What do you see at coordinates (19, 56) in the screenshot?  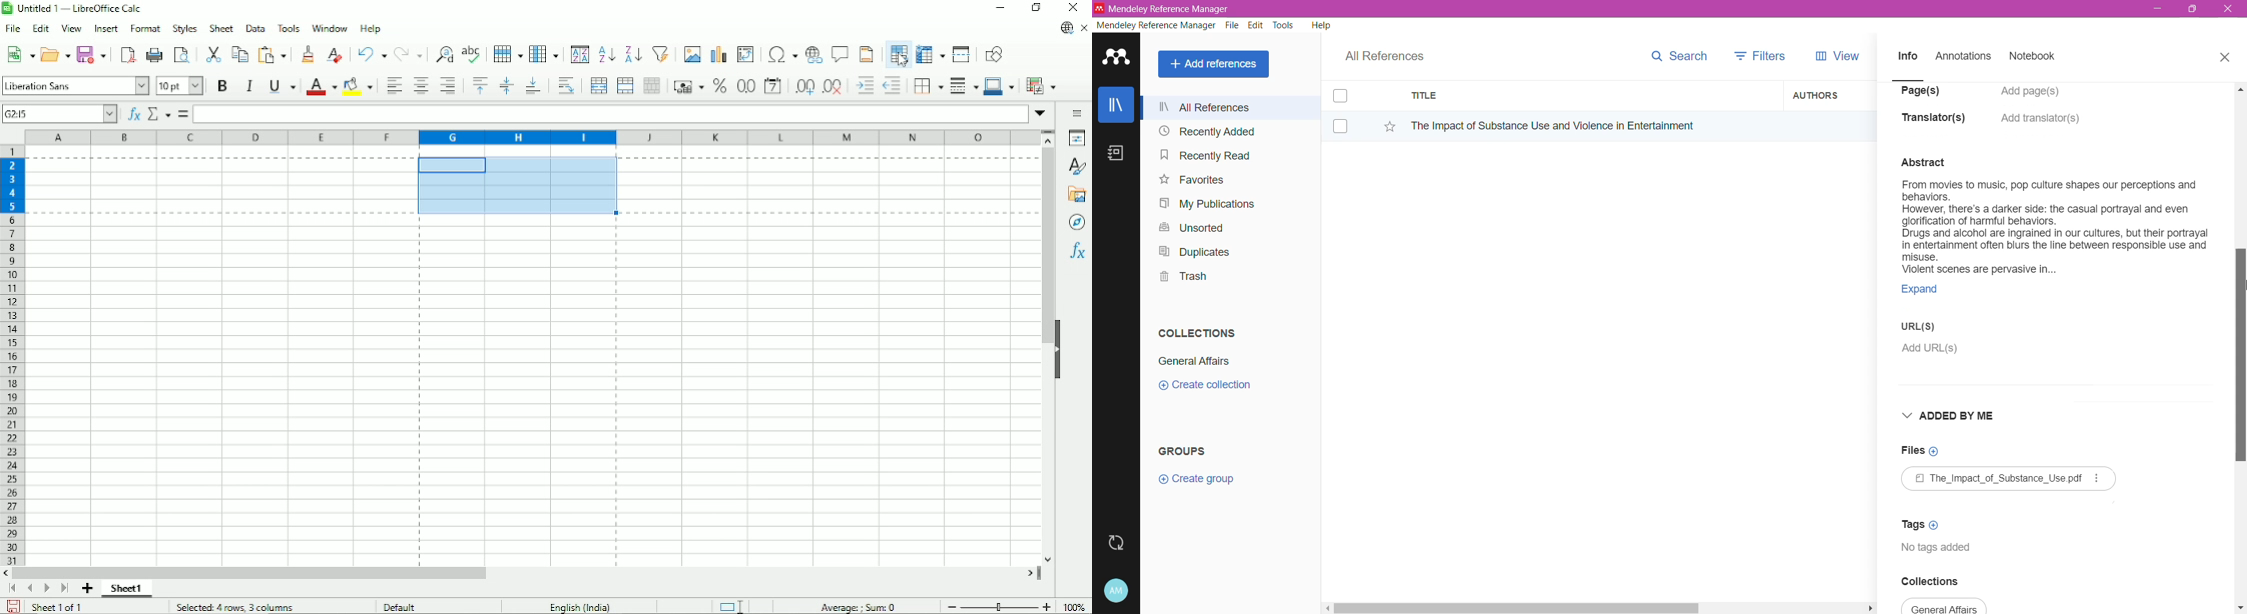 I see `New` at bounding box center [19, 56].